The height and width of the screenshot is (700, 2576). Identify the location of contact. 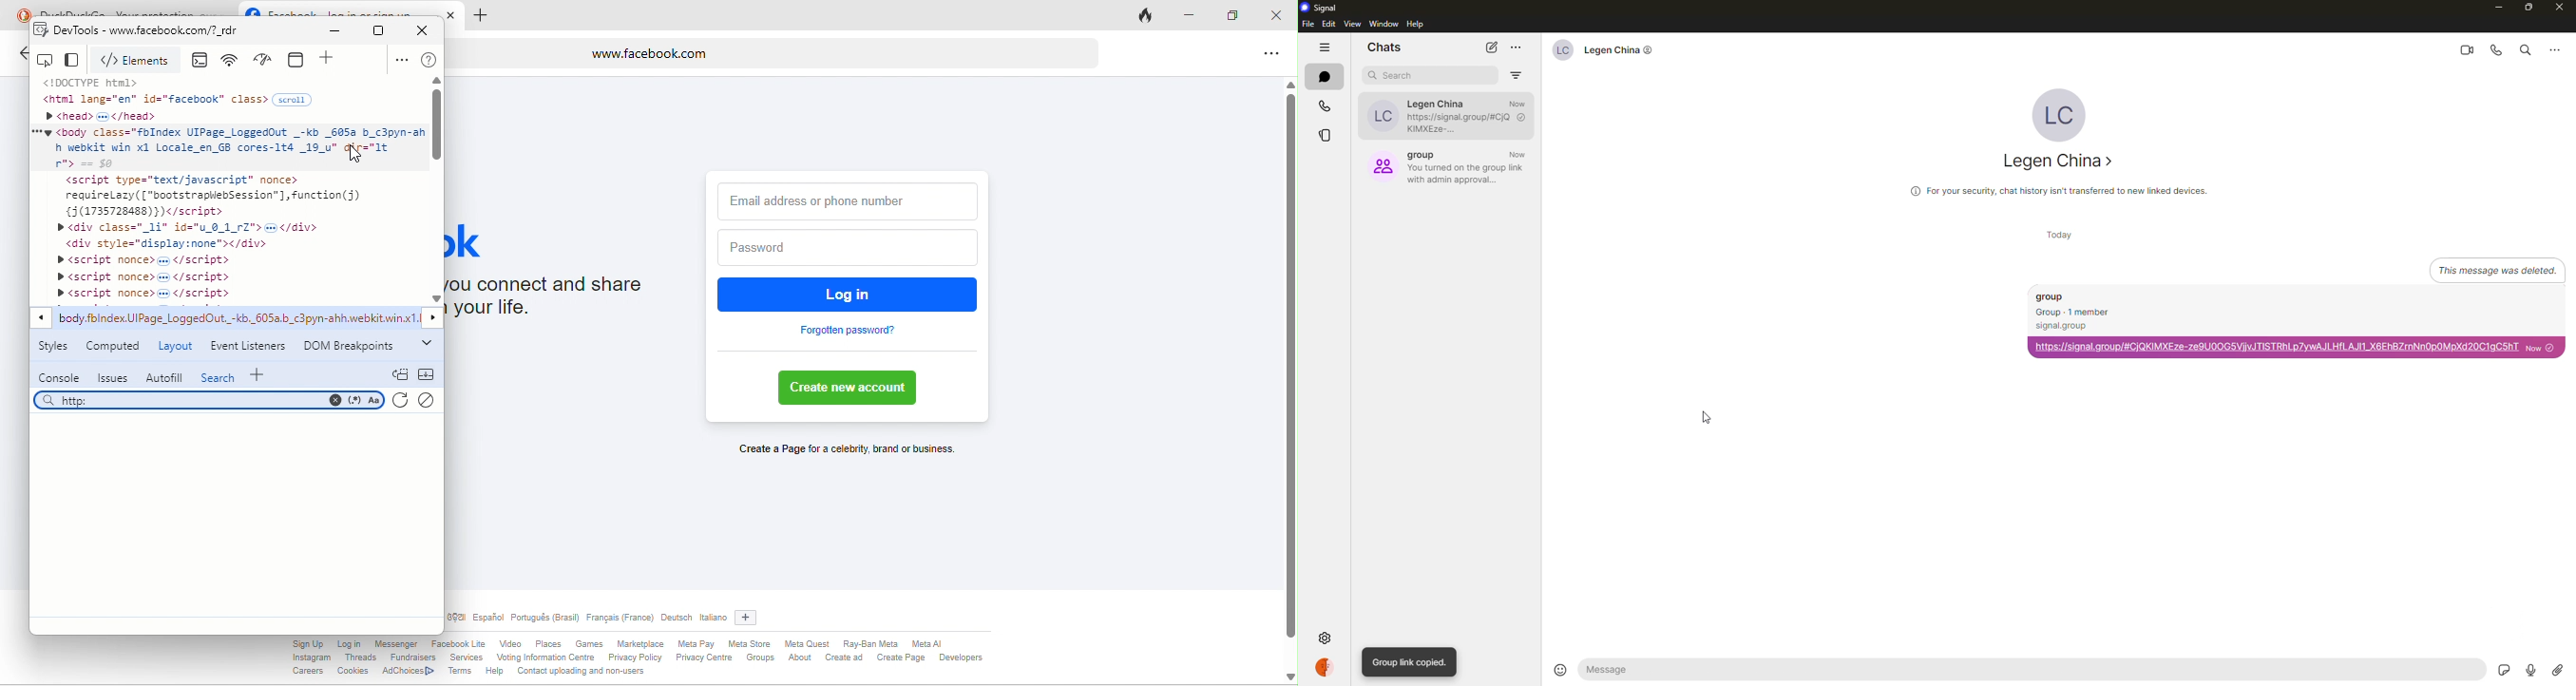
(1444, 113).